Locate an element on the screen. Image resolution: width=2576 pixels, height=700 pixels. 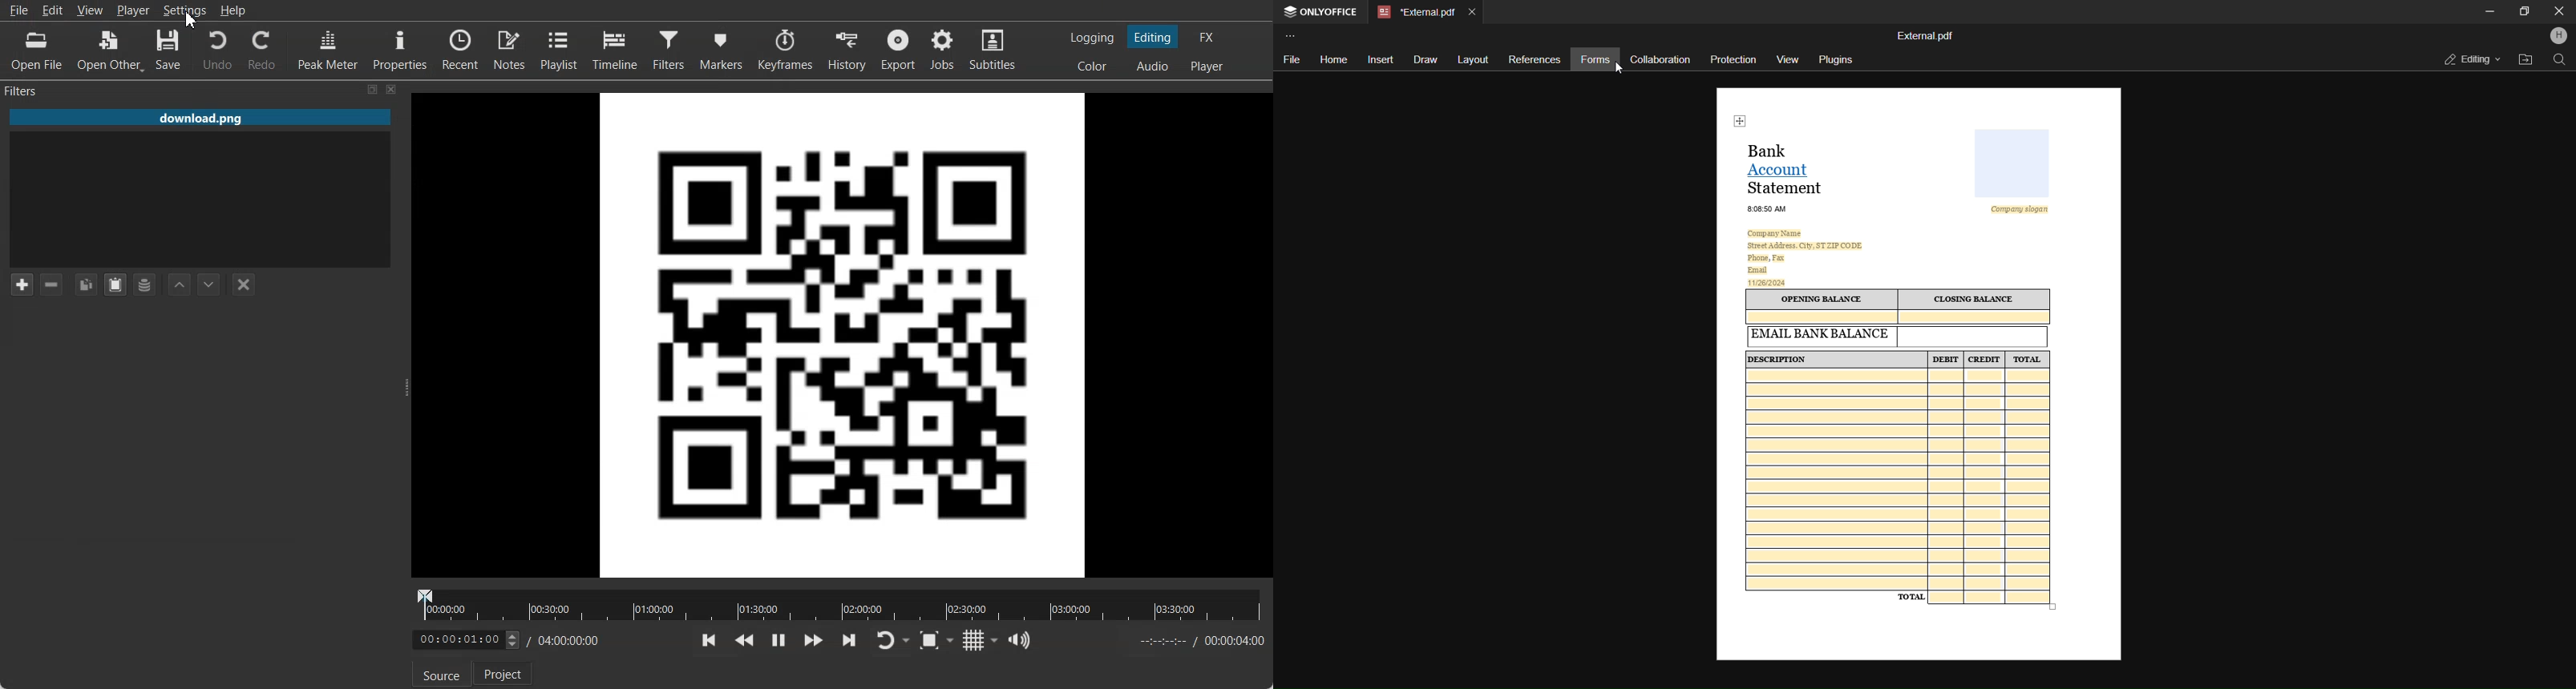
open file location is located at coordinates (2523, 60).